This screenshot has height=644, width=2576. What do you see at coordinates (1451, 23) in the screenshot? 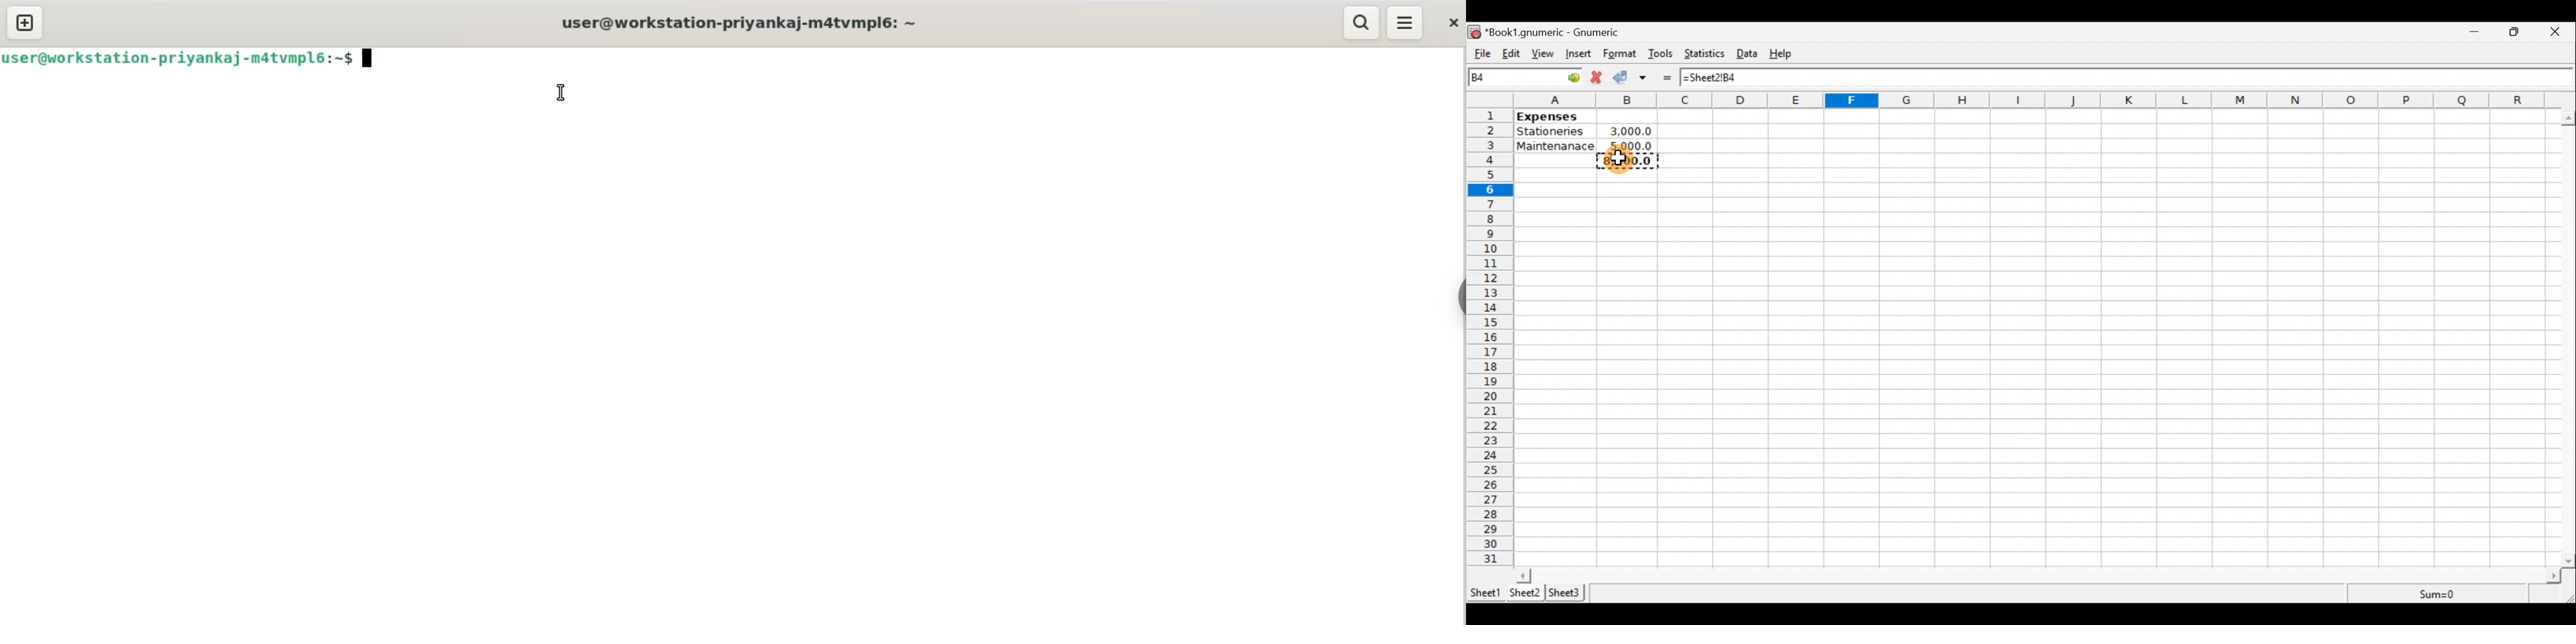
I see `close` at bounding box center [1451, 23].